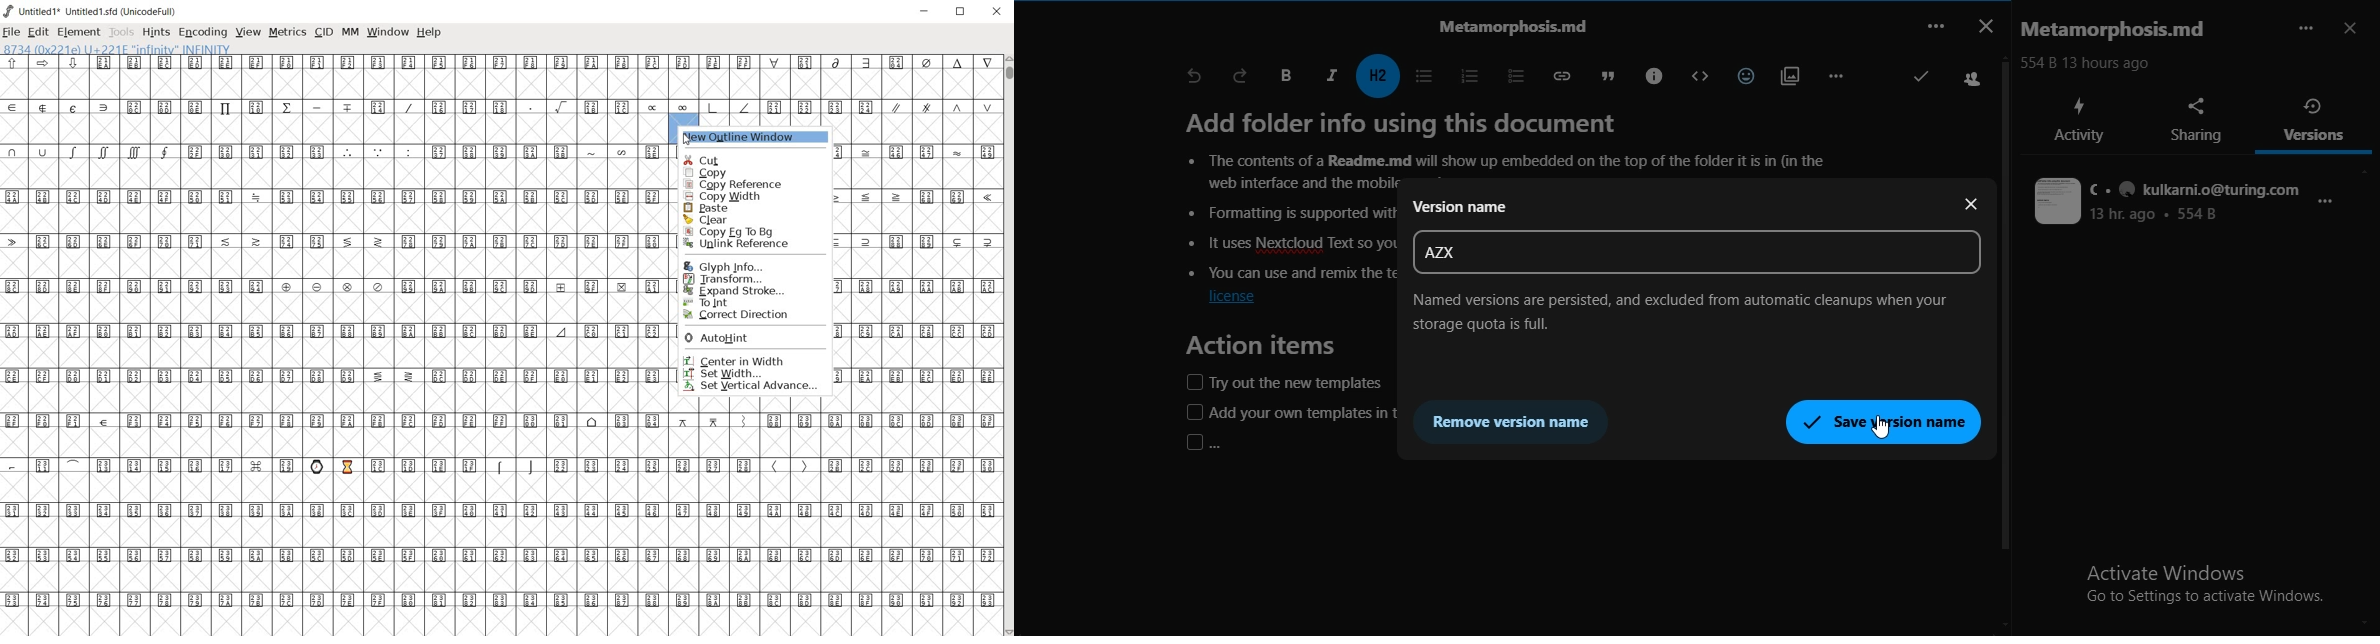 The image size is (2380, 644). I want to click on empty glyph slots, so click(338, 220).